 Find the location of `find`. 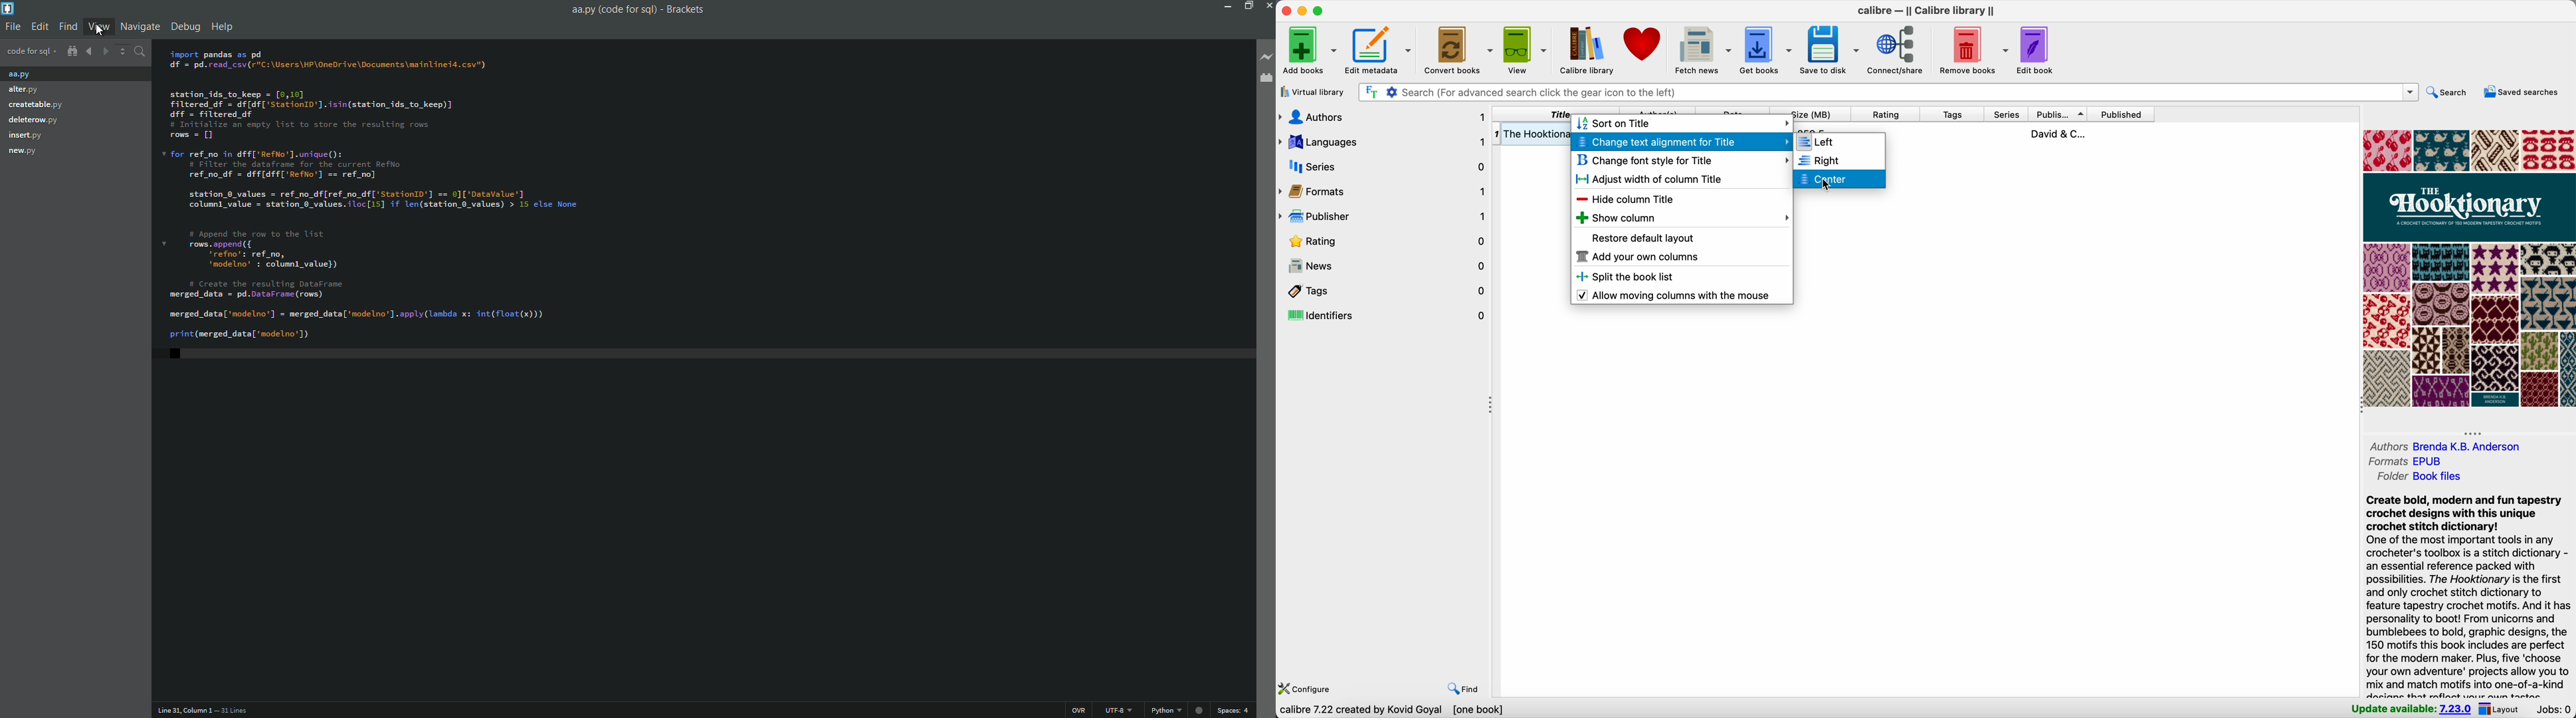

find is located at coordinates (1459, 687).